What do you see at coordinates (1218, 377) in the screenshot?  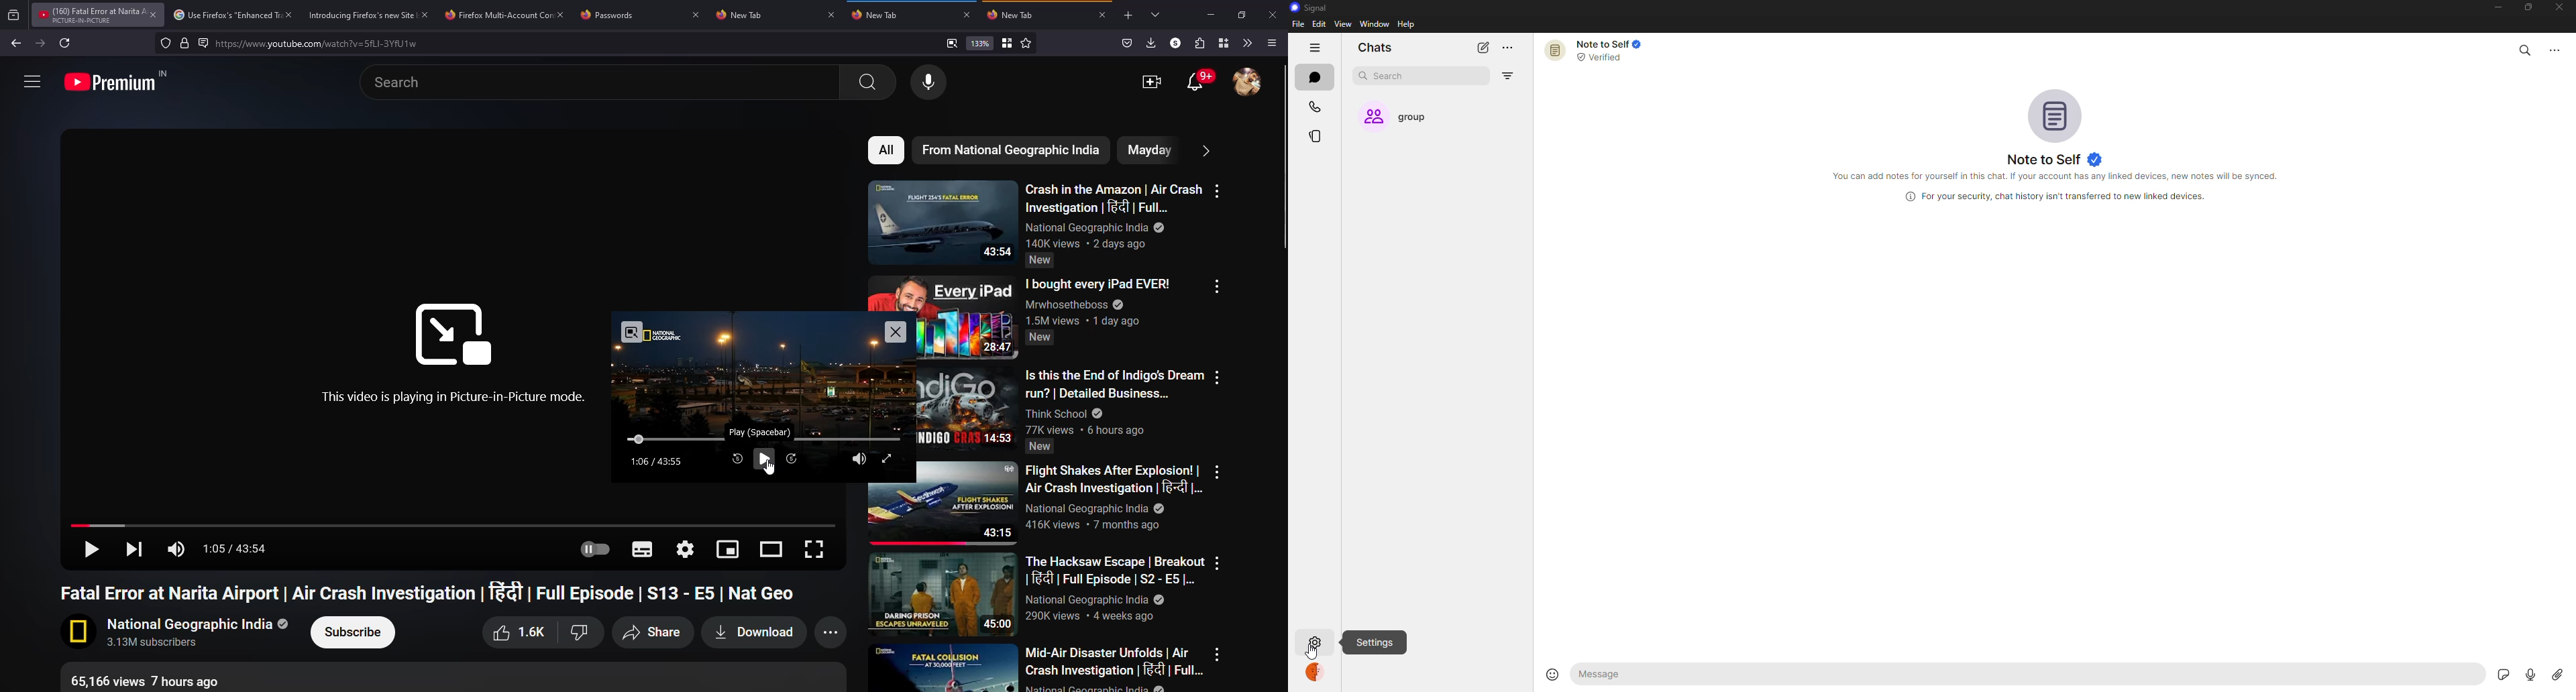 I see `more` at bounding box center [1218, 377].